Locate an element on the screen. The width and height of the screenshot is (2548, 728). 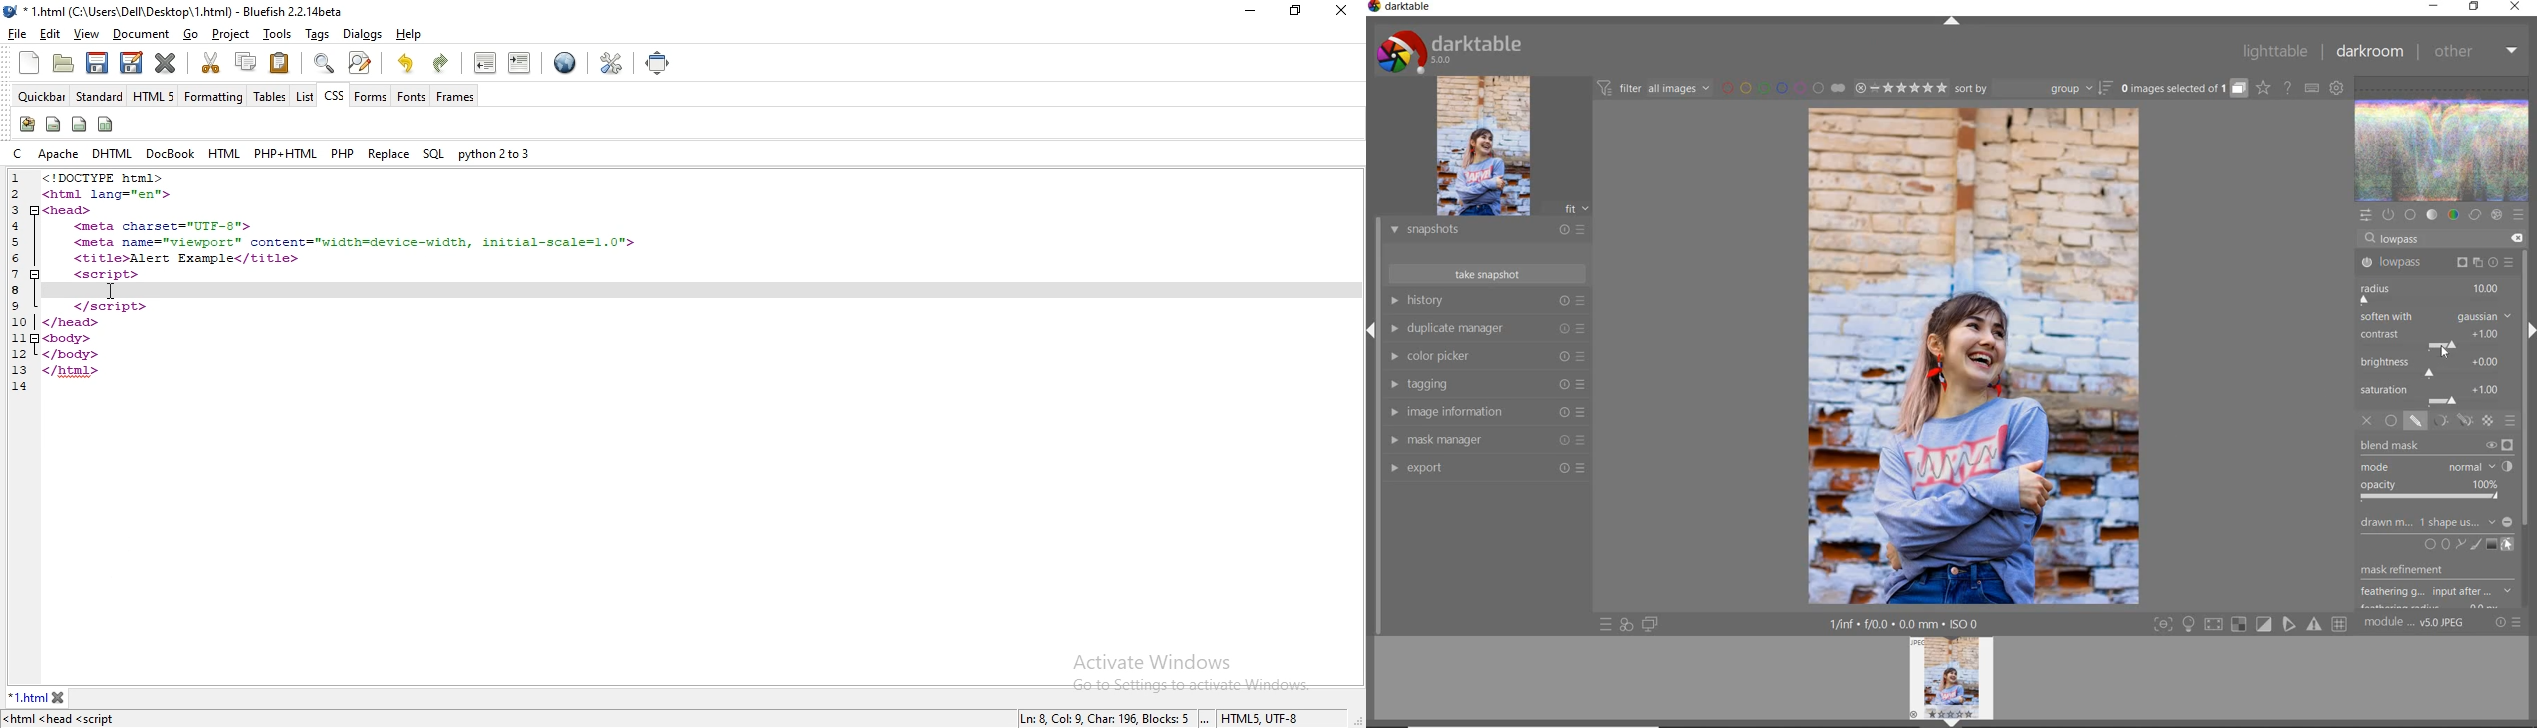
list is located at coordinates (303, 95).